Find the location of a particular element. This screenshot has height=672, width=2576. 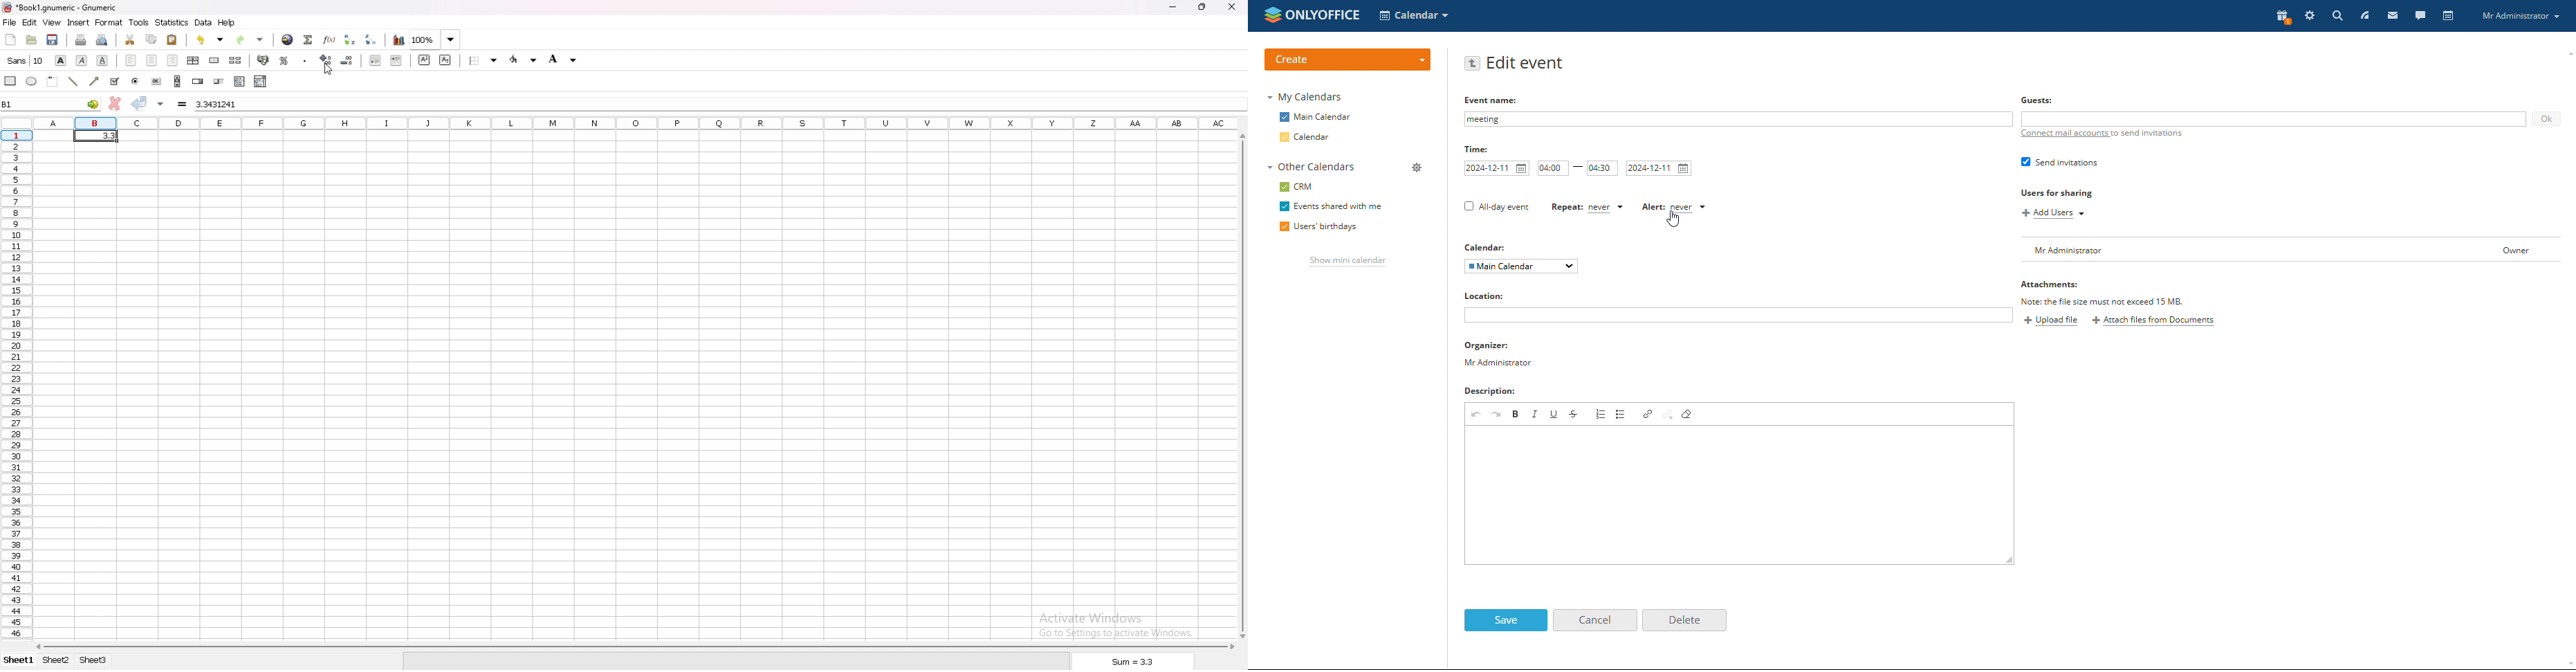

delete is located at coordinates (1684, 620).